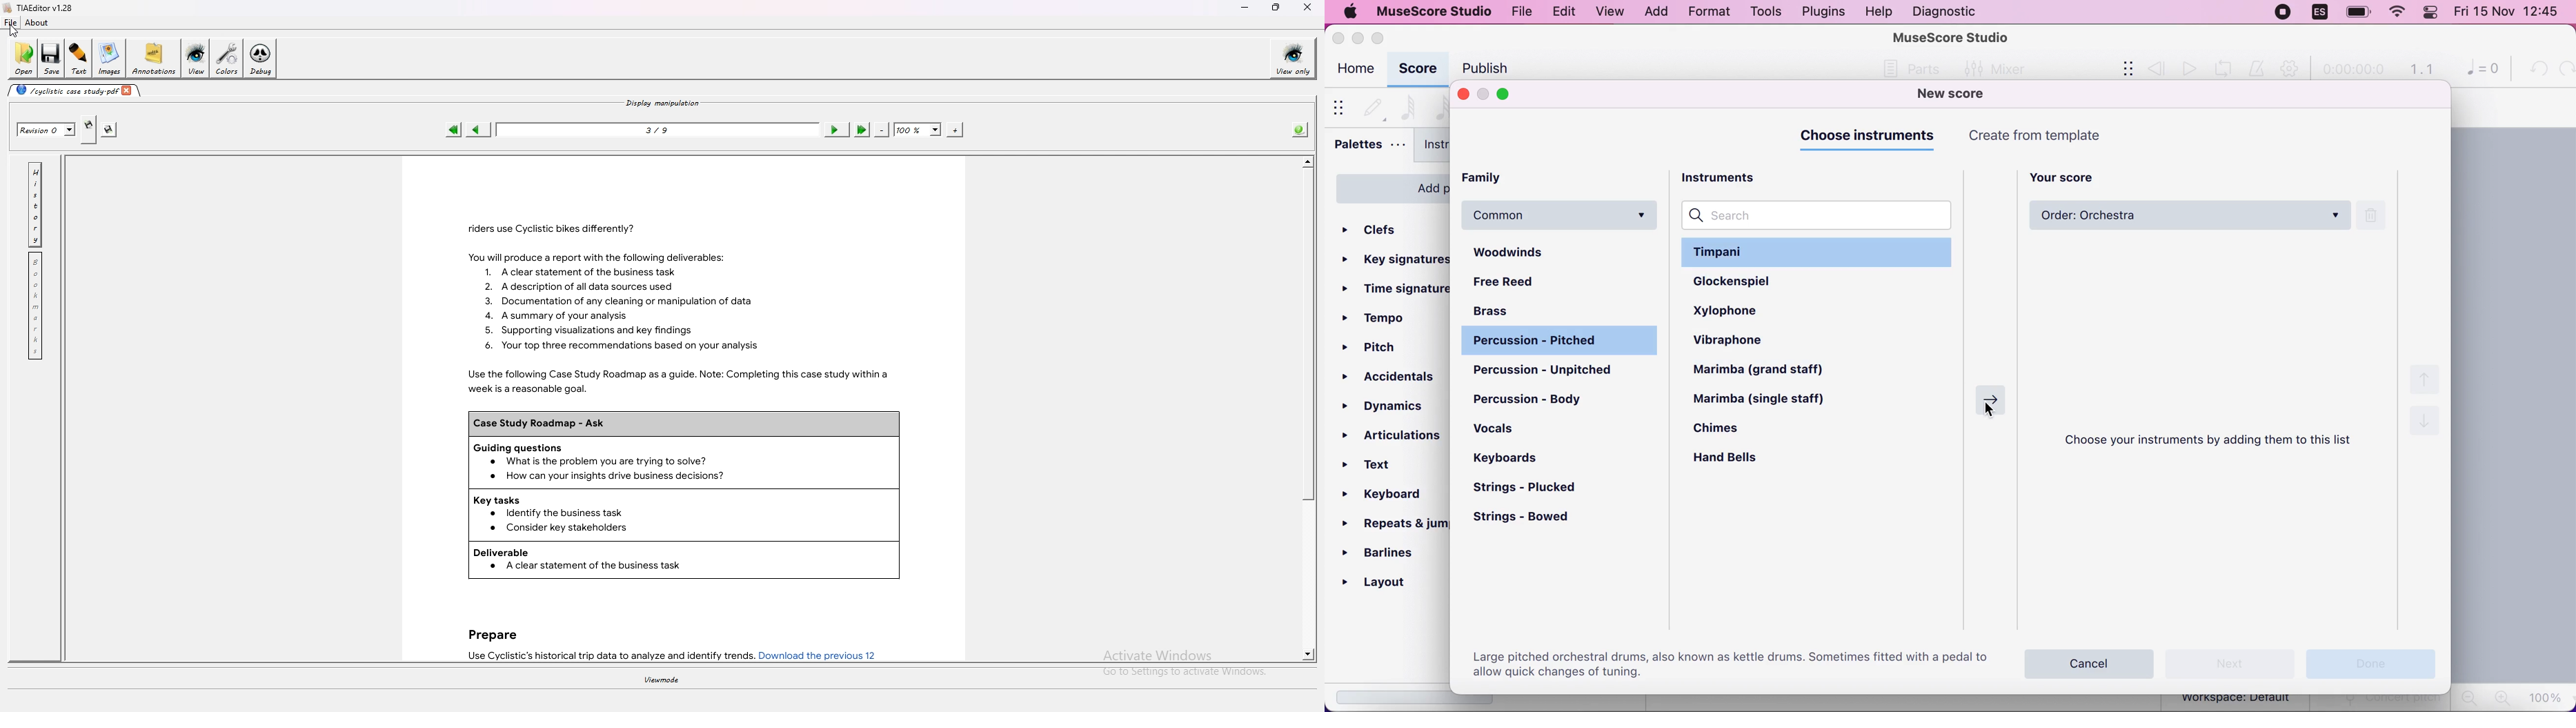 Image resolution: width=2576 pixels, height=728 pixels. Describe the element at coordinates (2536, 69) in the screenshot. I see `undo` at that location.